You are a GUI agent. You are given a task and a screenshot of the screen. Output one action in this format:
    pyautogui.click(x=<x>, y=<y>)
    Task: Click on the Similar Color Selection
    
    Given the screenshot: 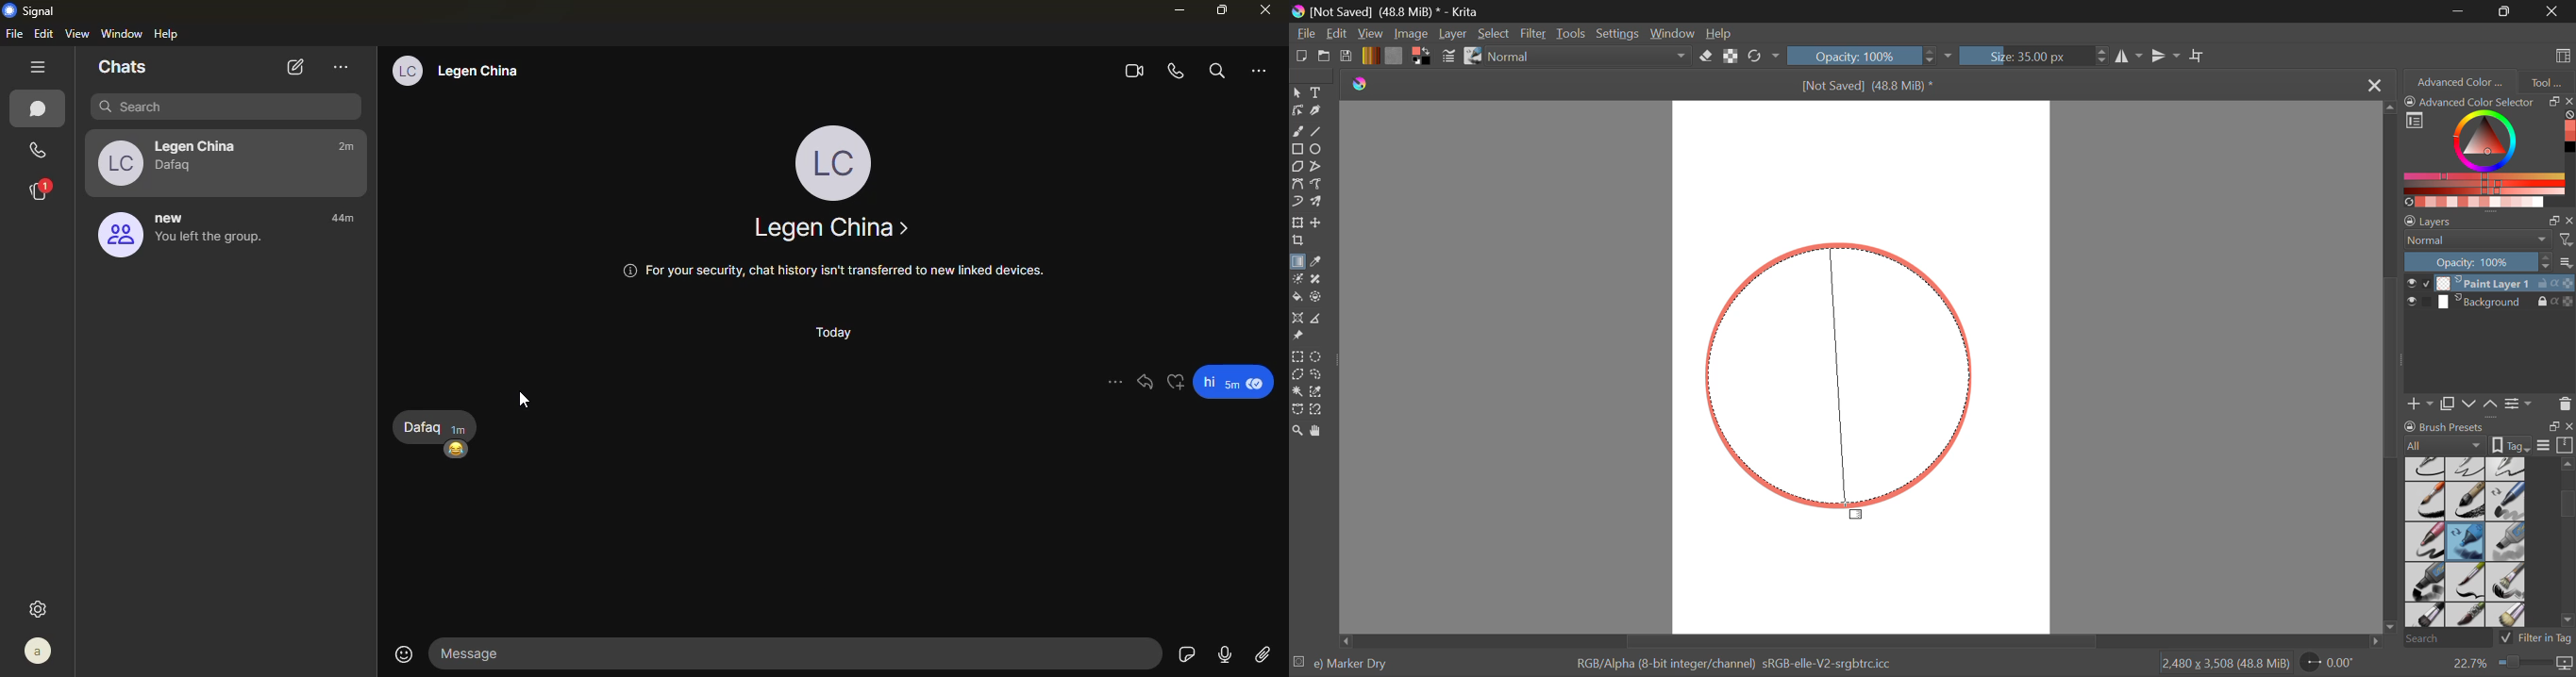 What is the action you would take?
    pyautogui.click(x=1320, y=393)
    